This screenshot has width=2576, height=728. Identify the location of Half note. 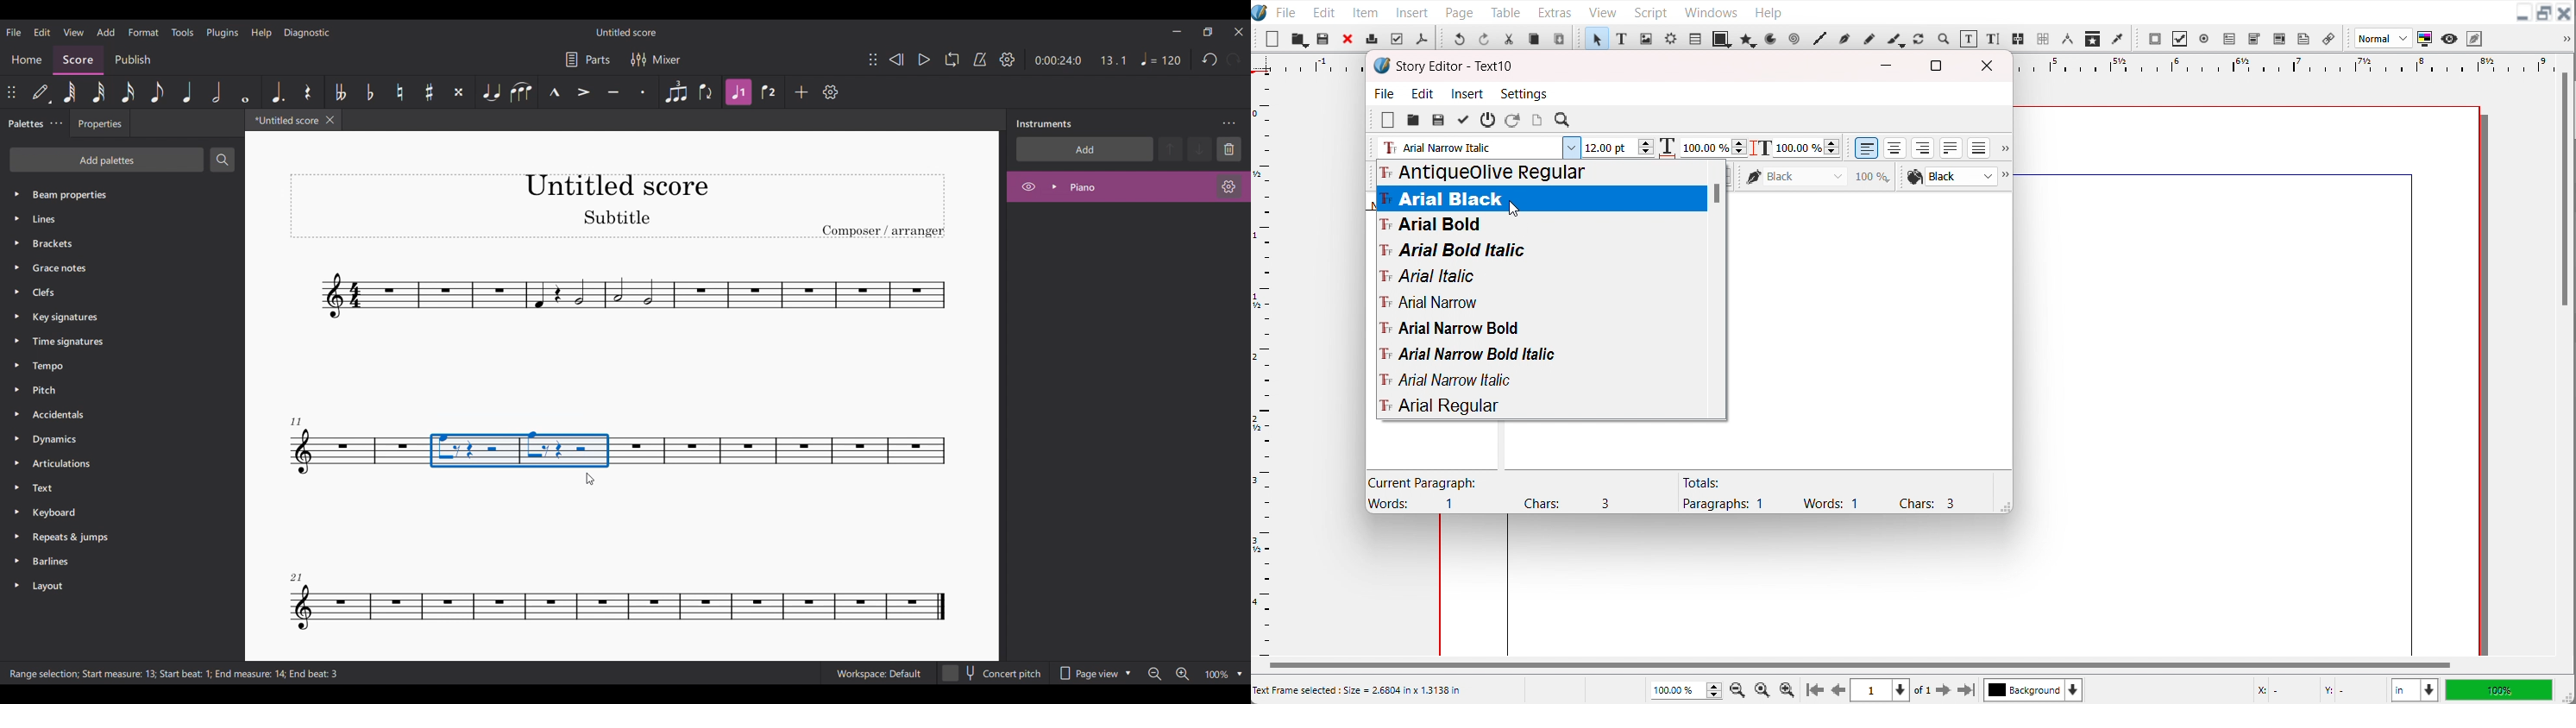
(216, 92).